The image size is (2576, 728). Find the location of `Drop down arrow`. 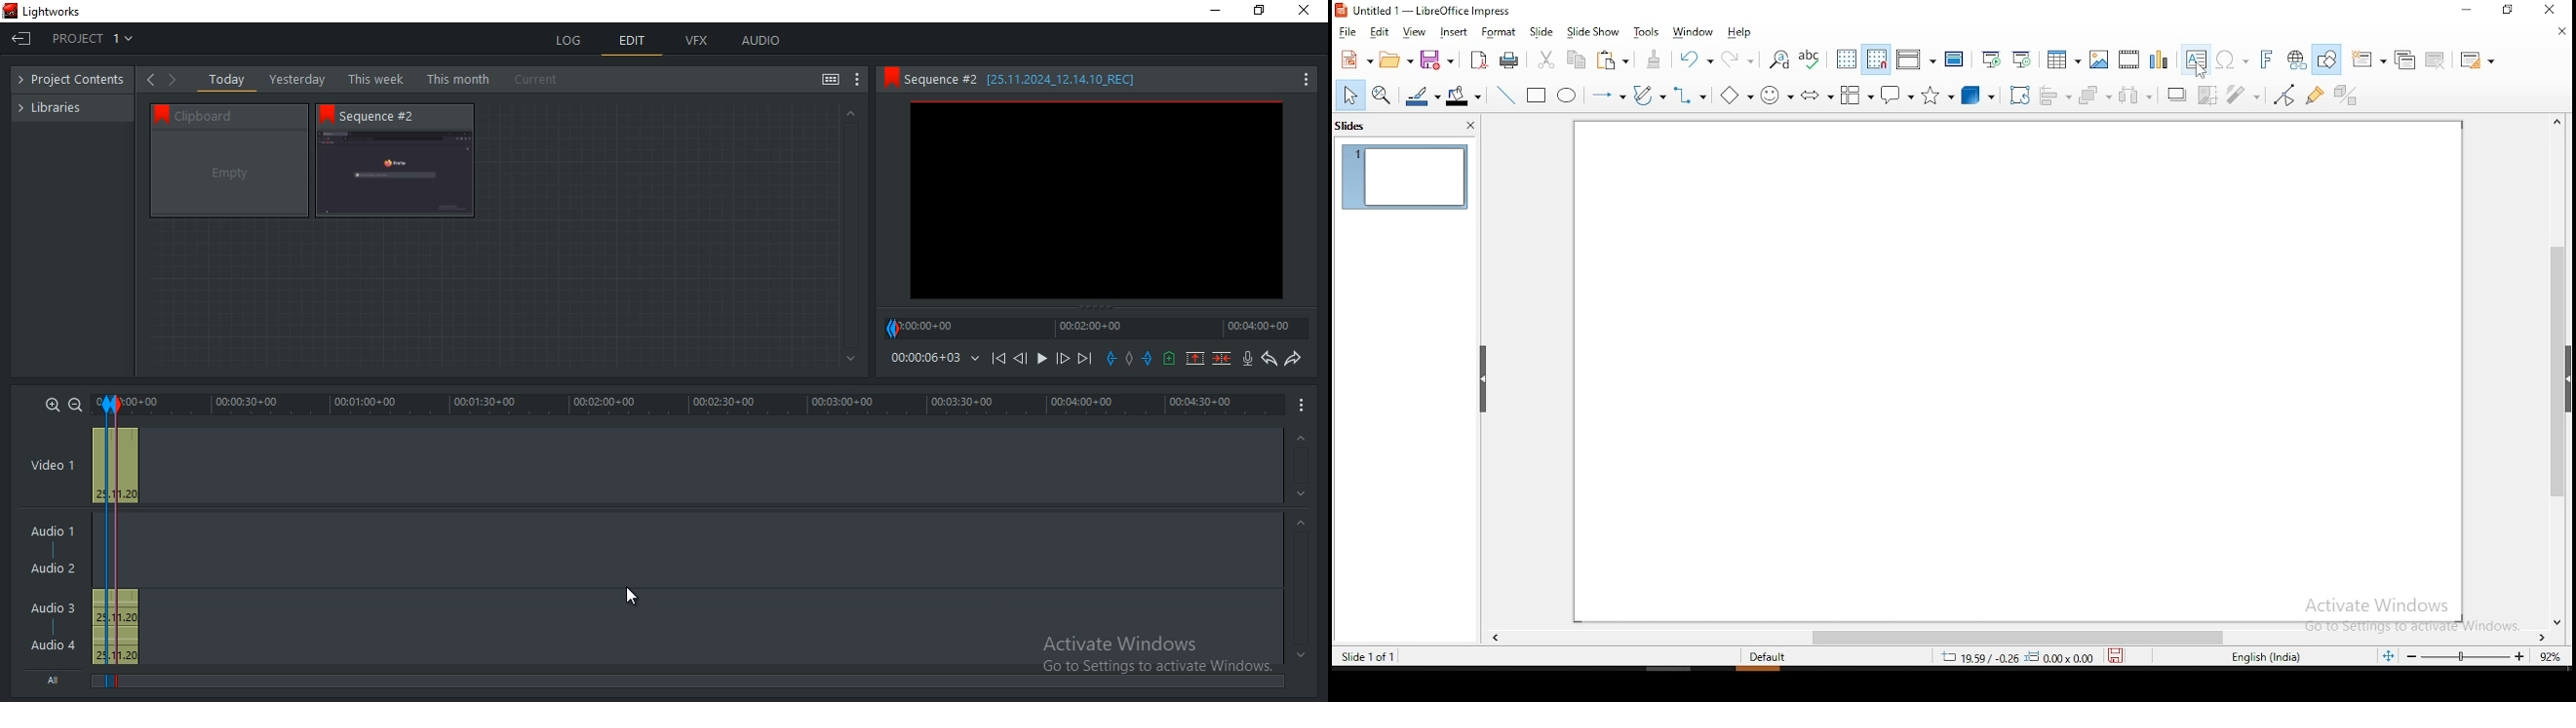

Drop down arrow is located at coordinates (975, 359).